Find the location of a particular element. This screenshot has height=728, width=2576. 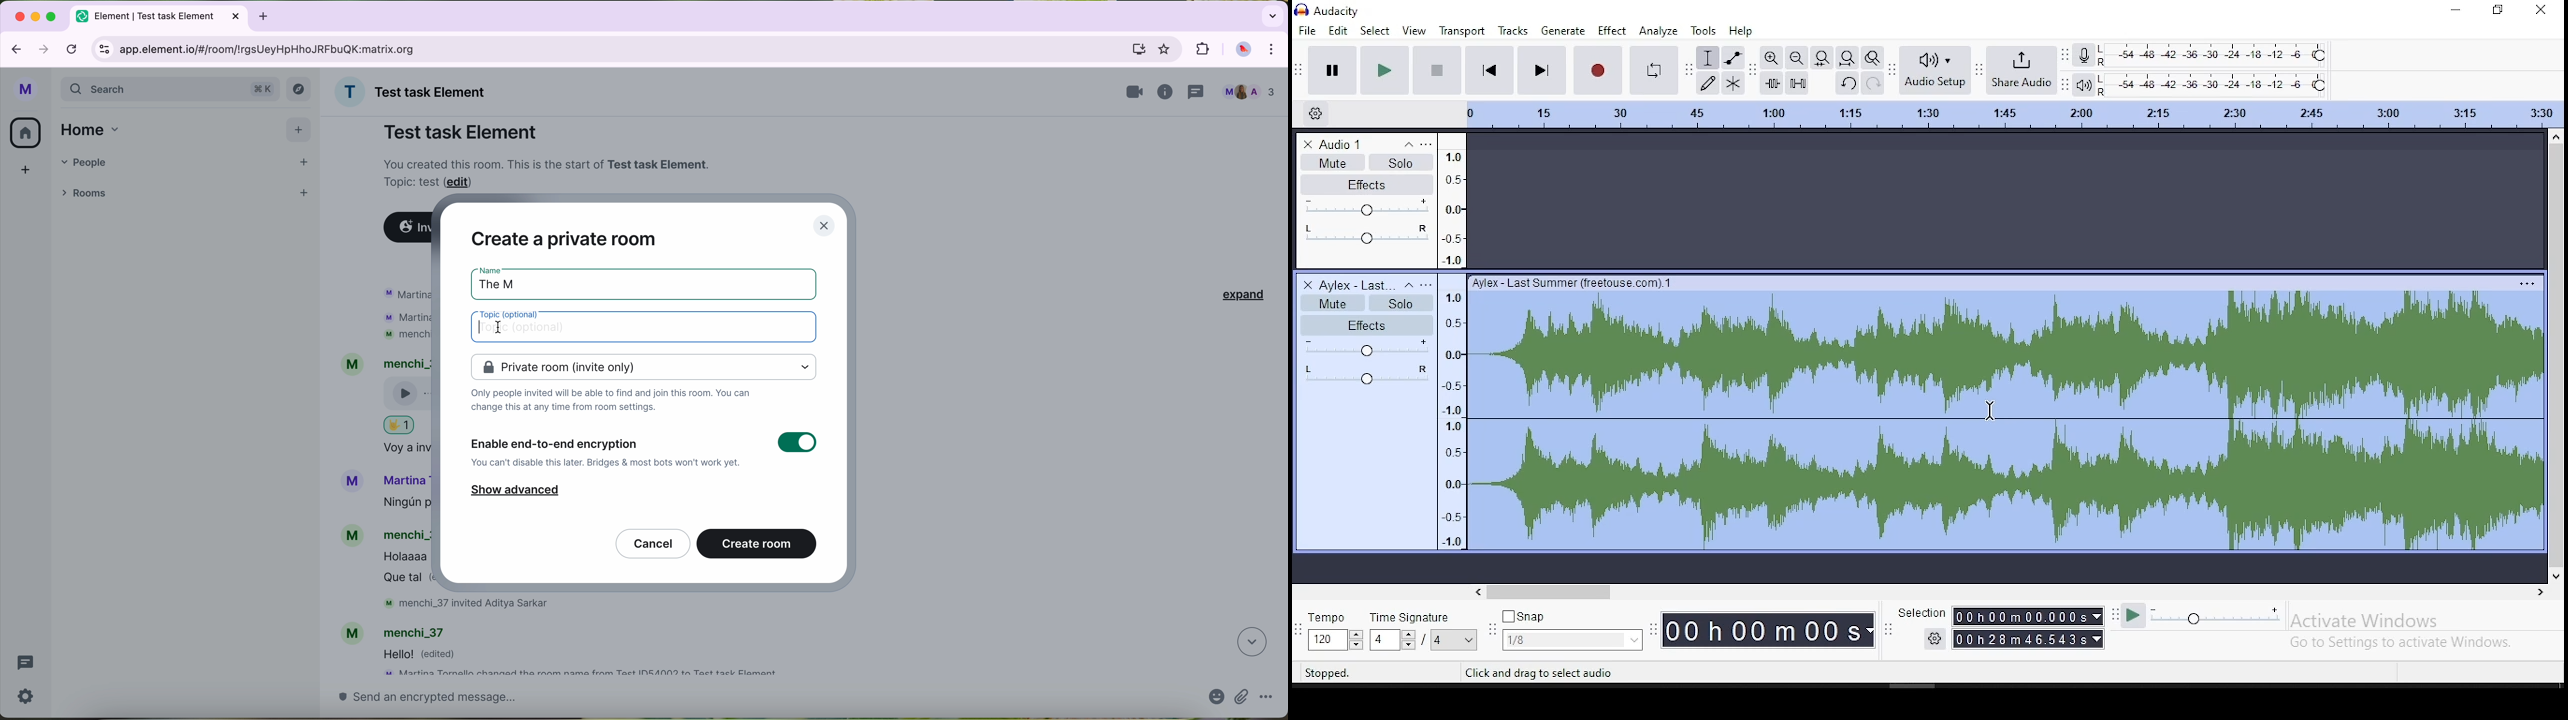

plat at speed/ play at speed once is located at coordinates (2201, 617).